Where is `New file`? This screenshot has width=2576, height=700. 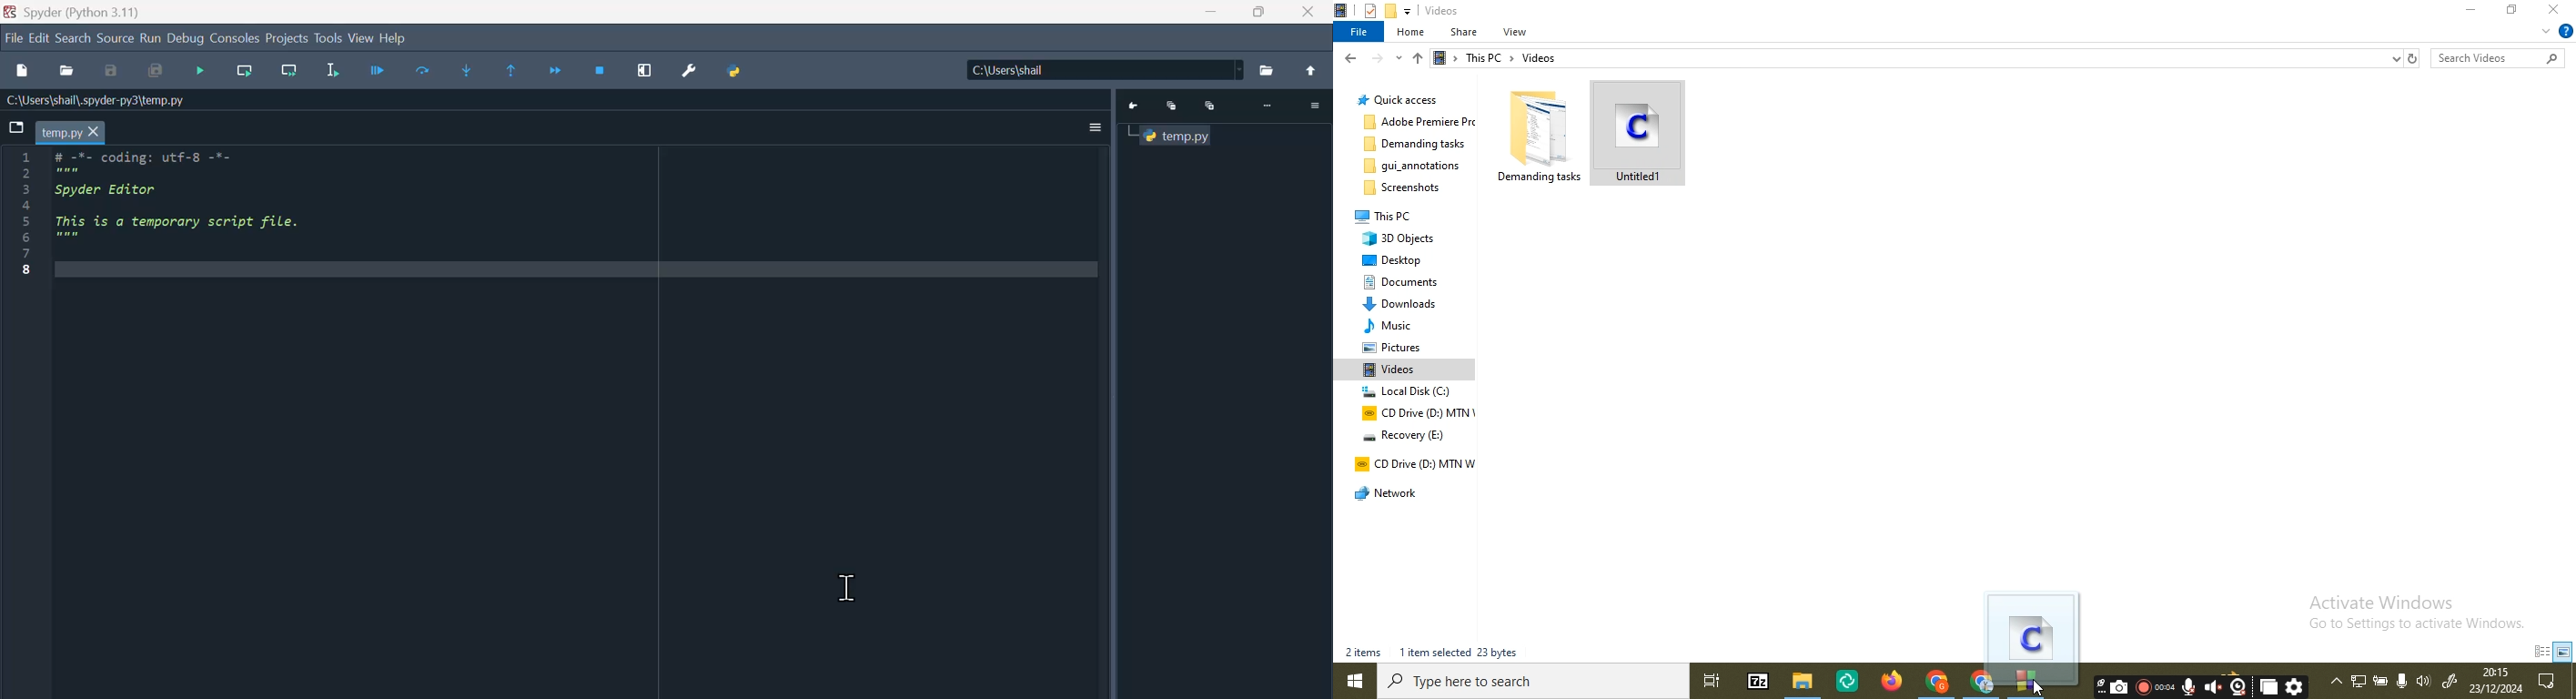
New file is located at coordinates (25, 69).